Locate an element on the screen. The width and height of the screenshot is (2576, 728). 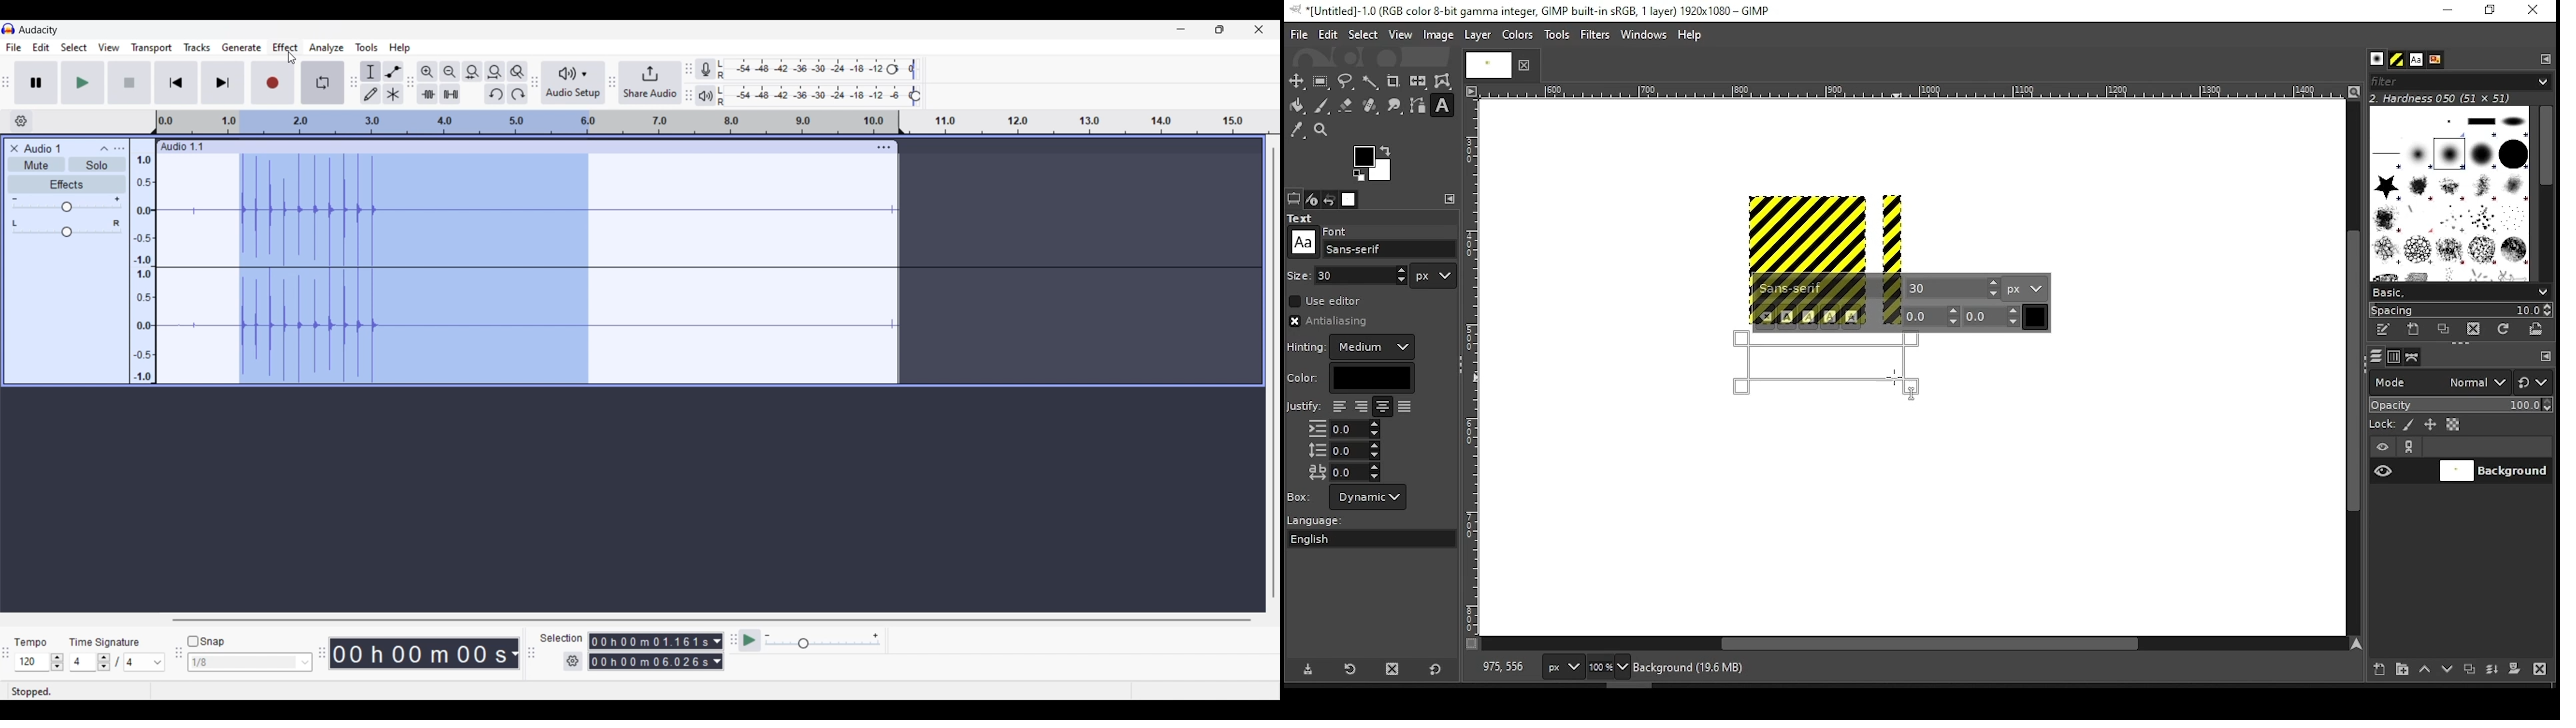
File menu is located at coordinates (14, 47).